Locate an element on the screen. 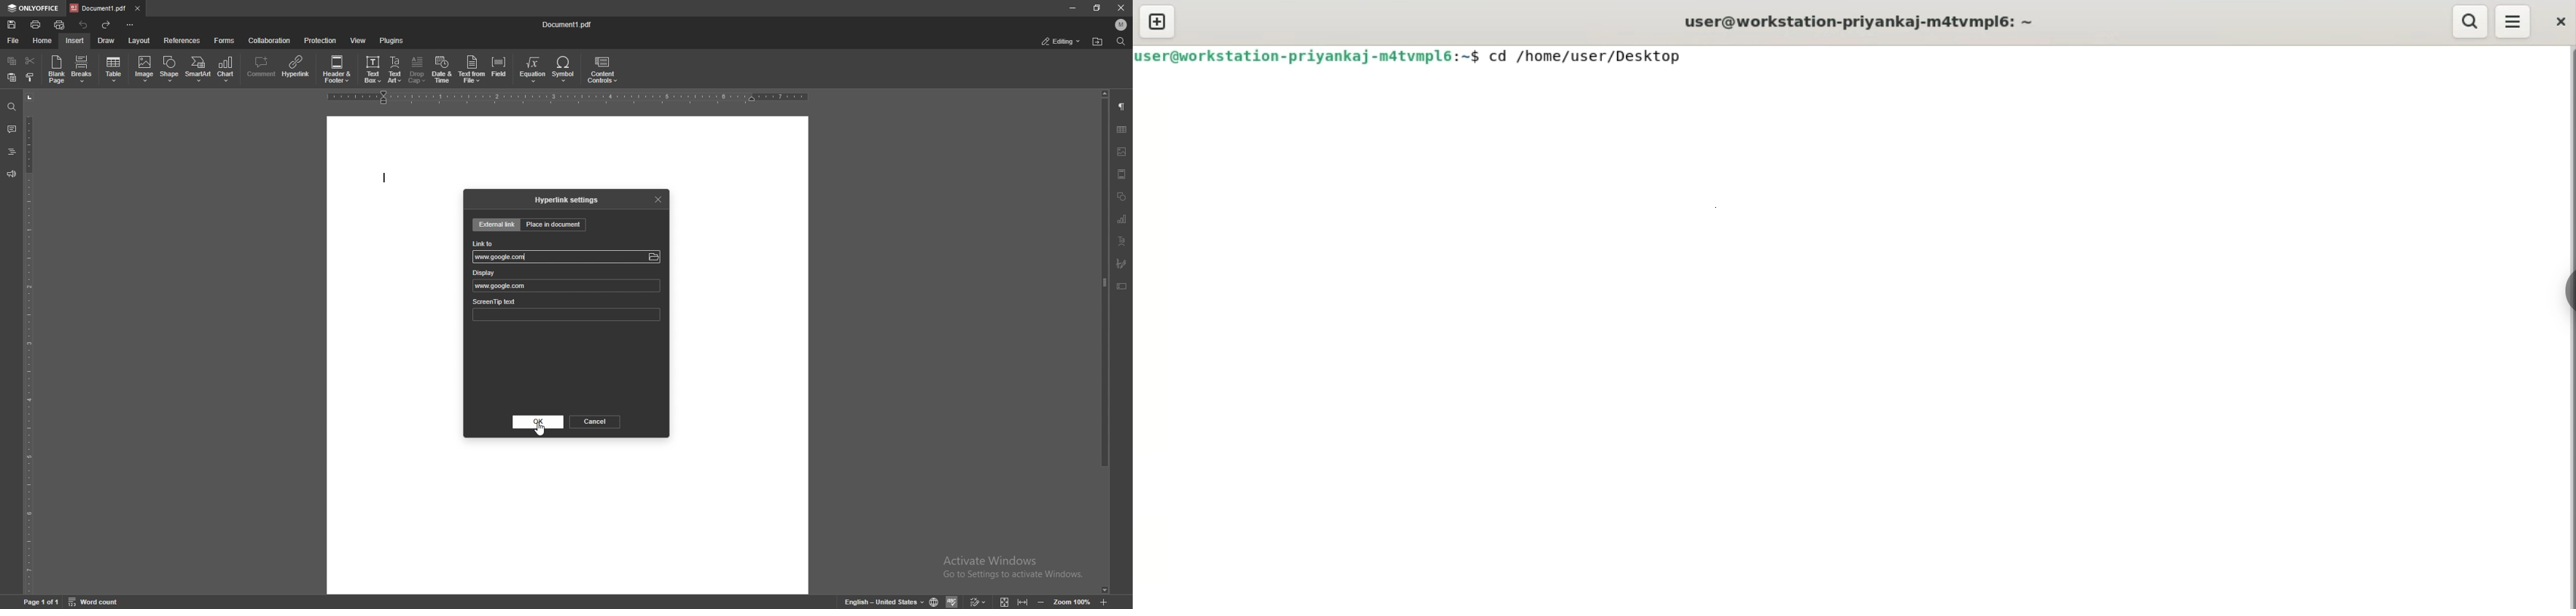 The width and height of the screenshot is (2576, 616). file is located at coordinates (12, 41).